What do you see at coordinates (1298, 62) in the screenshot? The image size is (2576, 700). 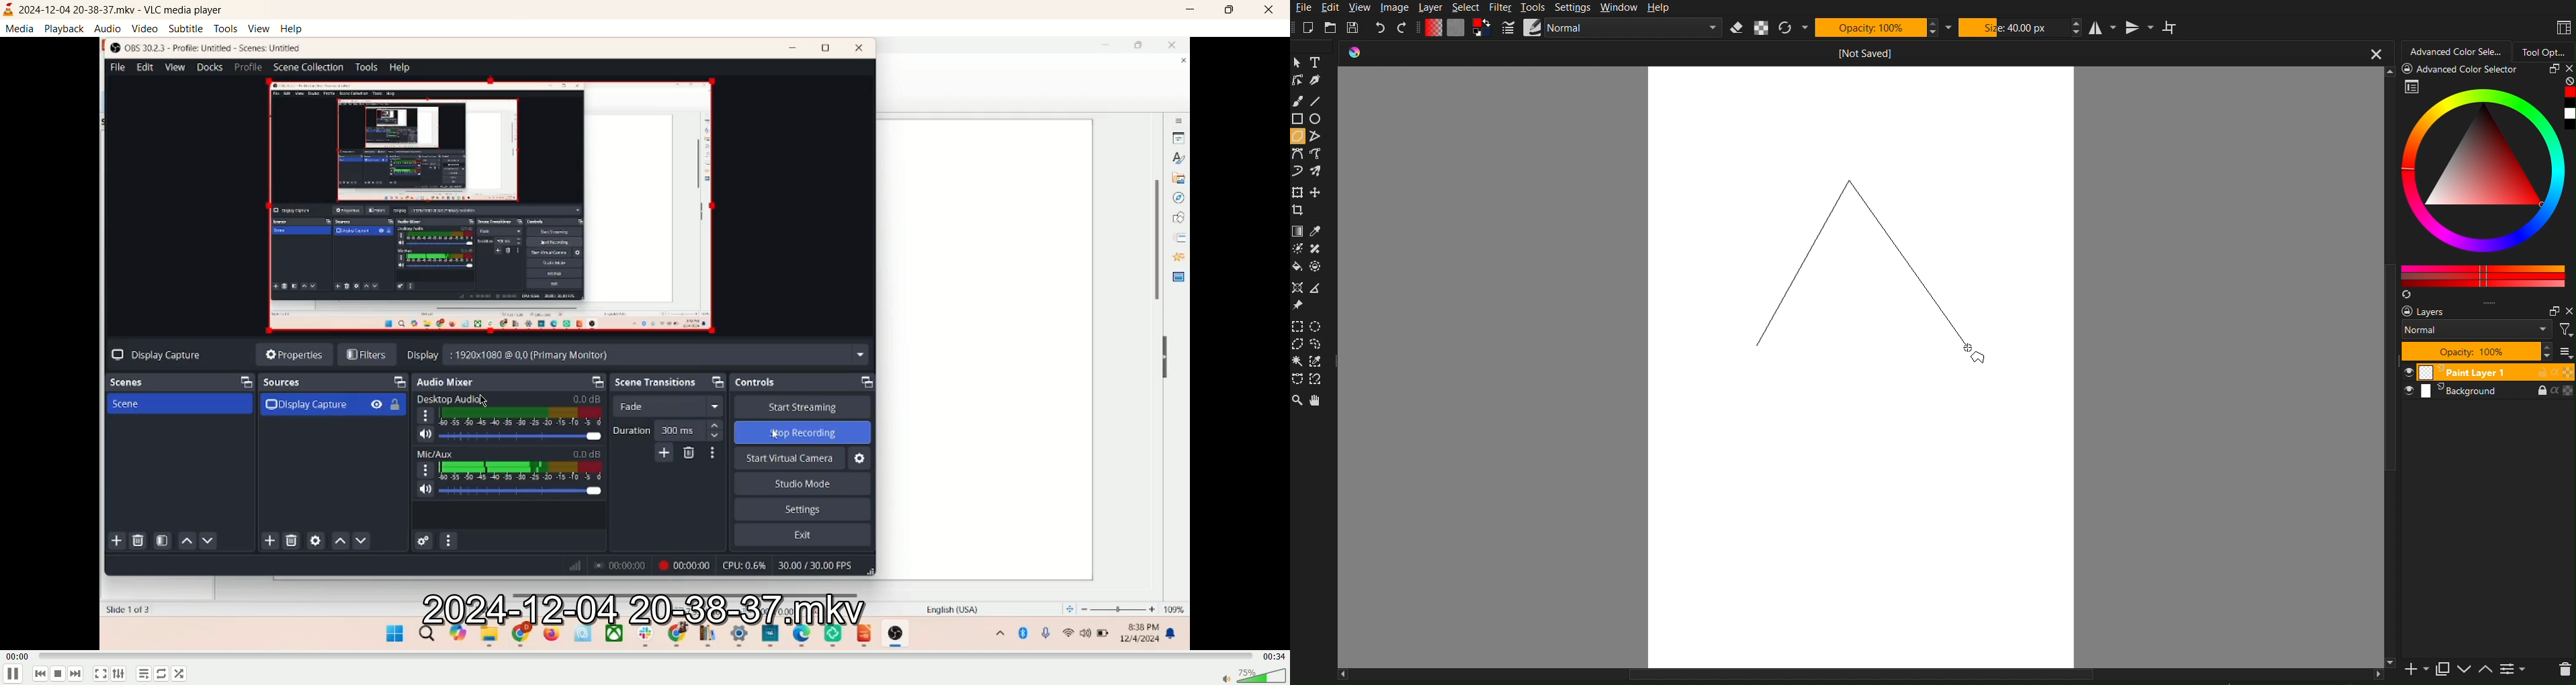 I see `Pointer` at bounding box center [1298, 62].